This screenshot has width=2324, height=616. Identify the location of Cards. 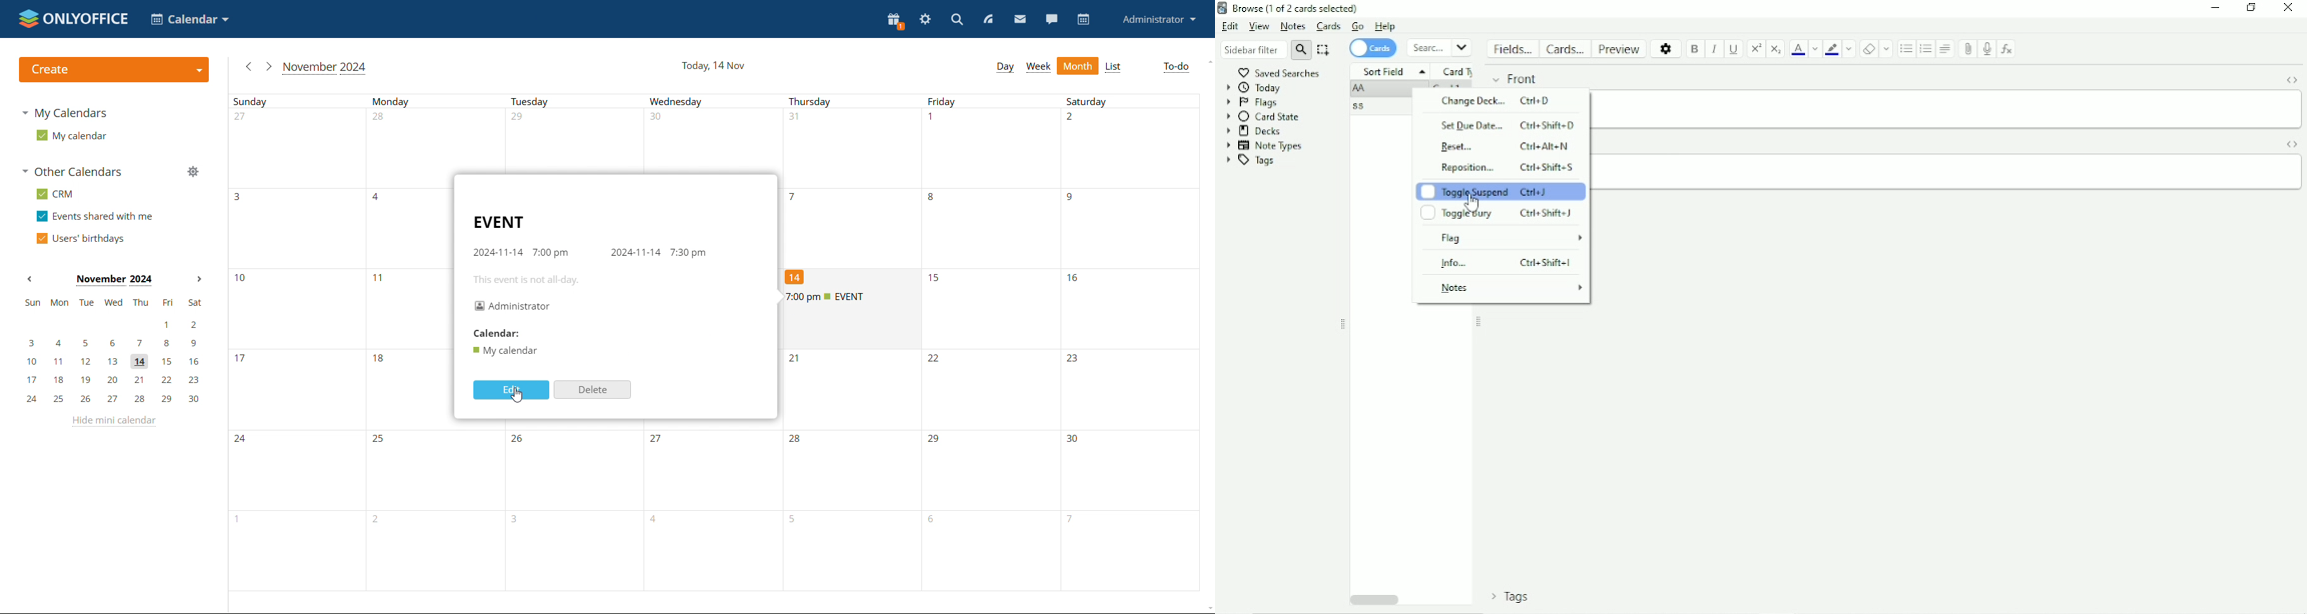
(1329, 27).